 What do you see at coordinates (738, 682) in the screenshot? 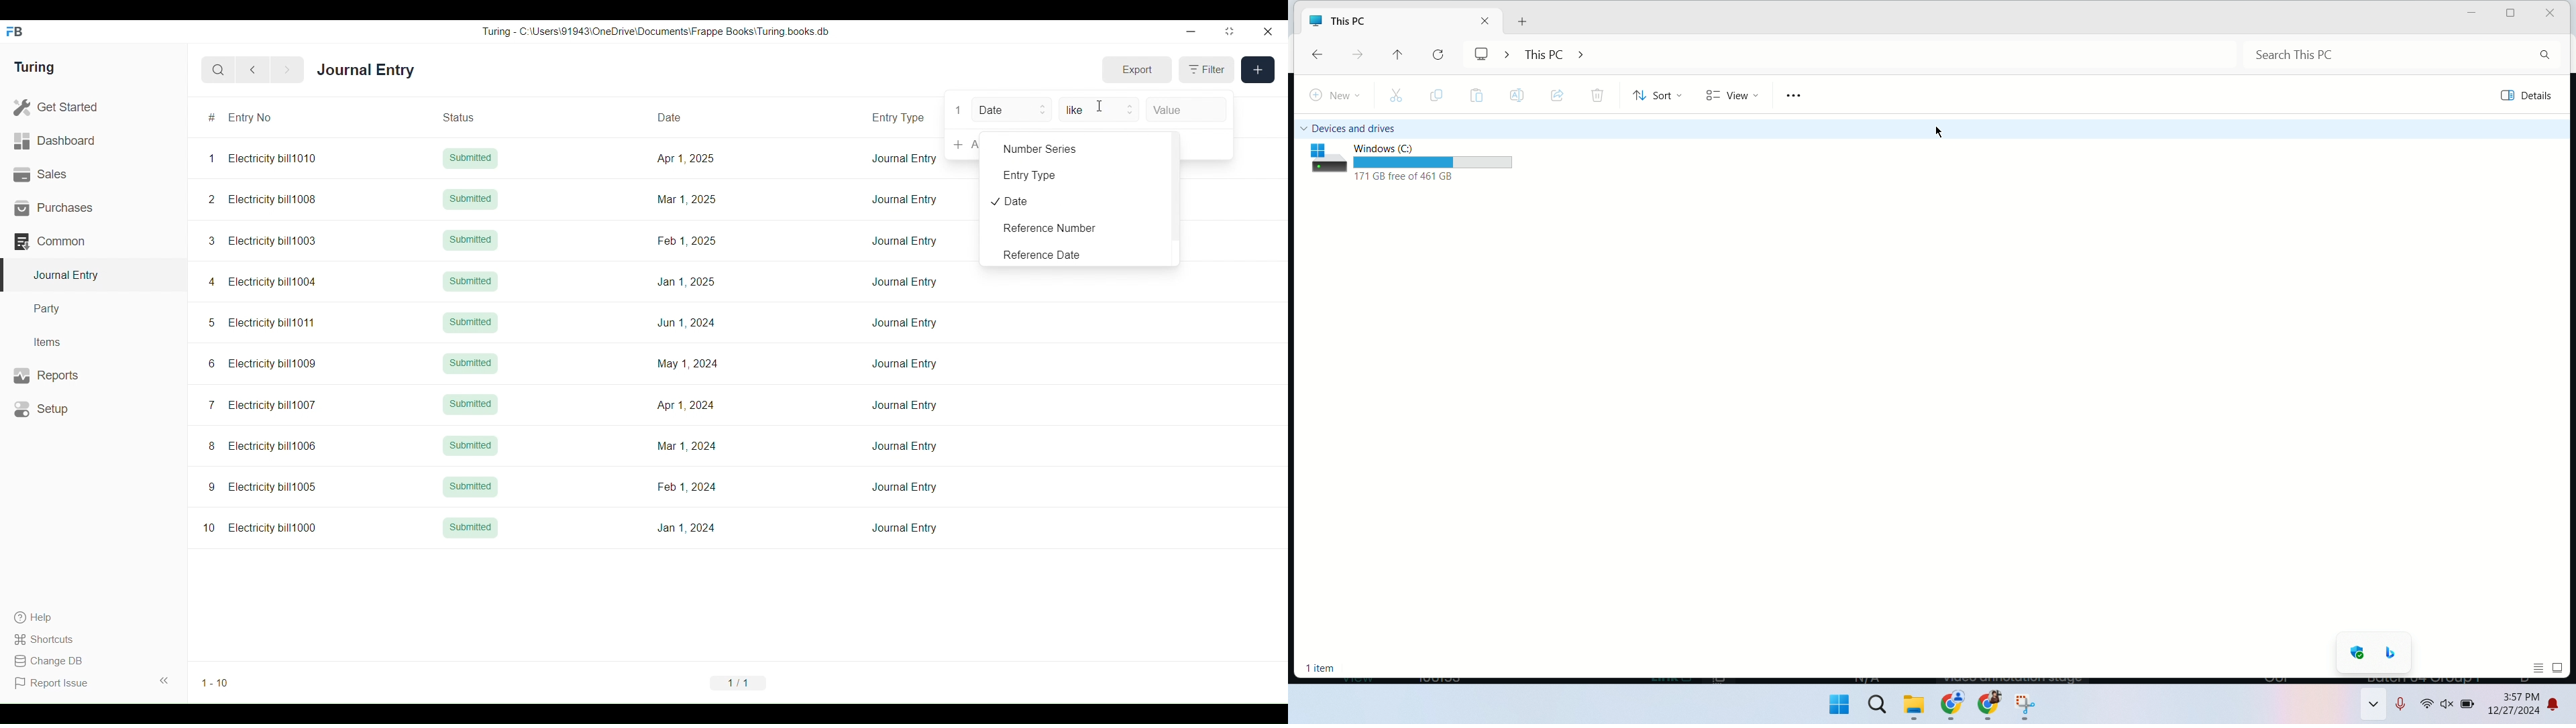
I see `1/1` at bounding box center [738, 682].